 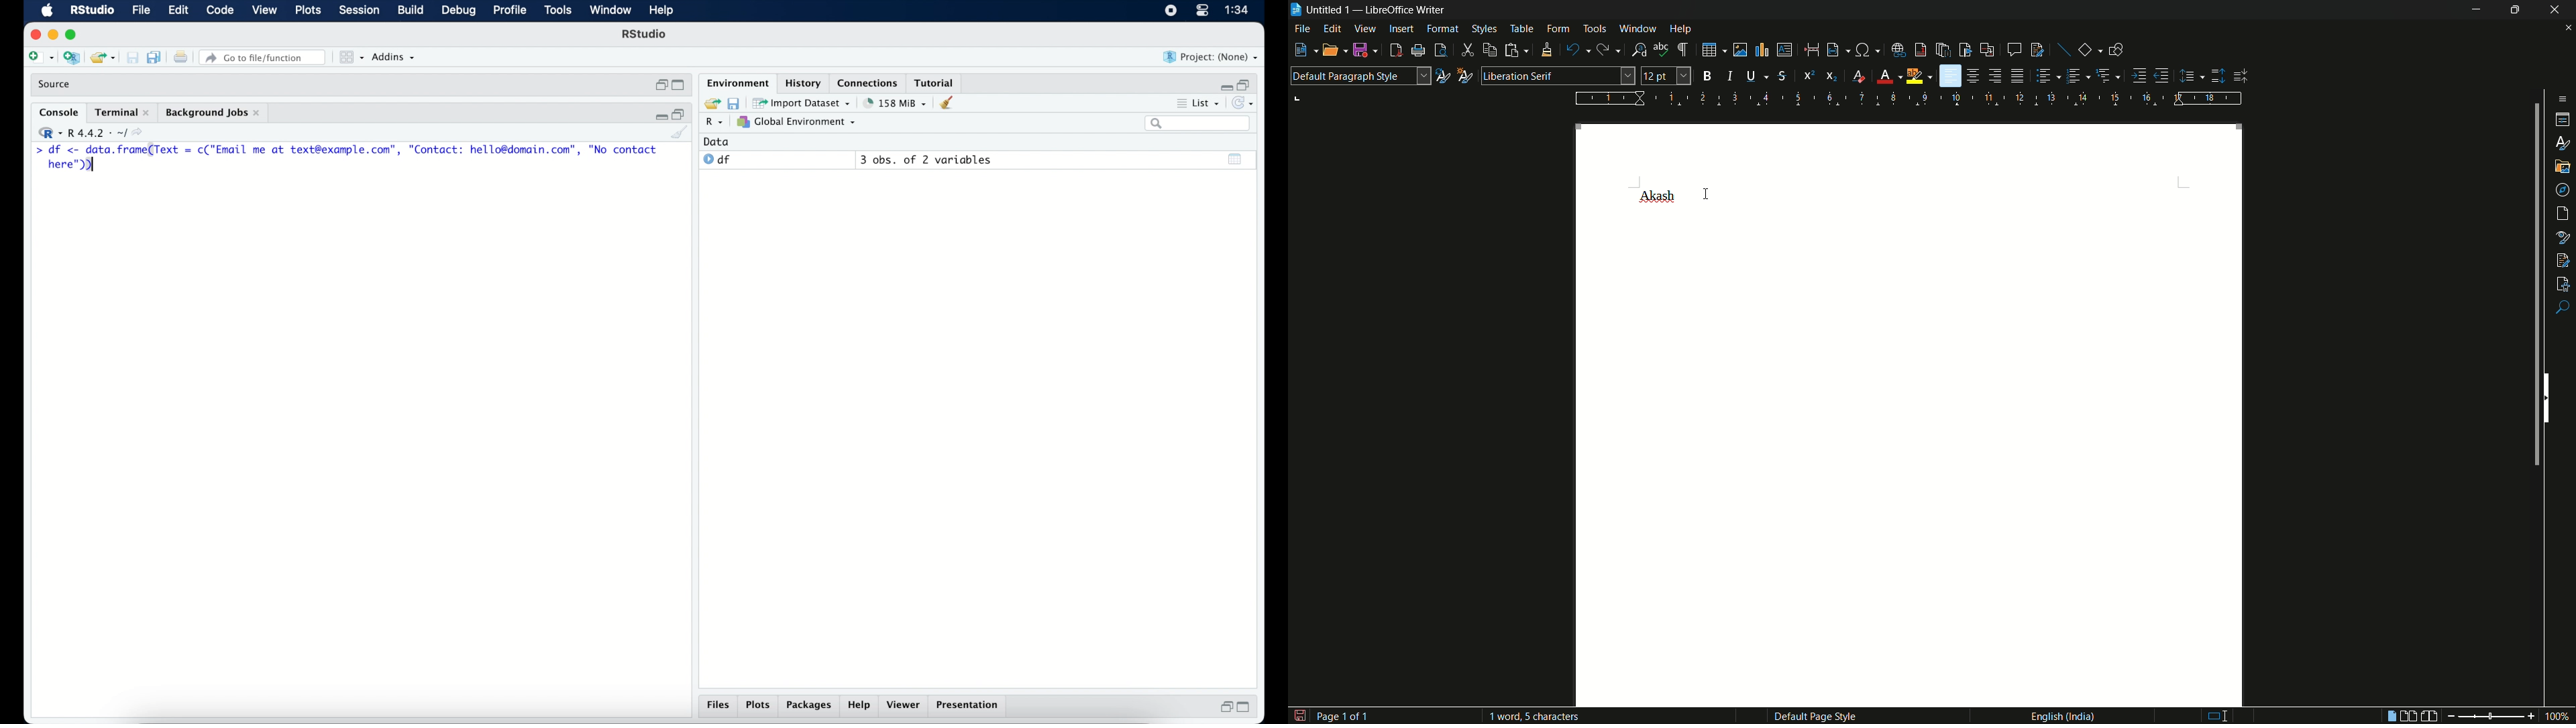 What do you see at coordinates (659, 85) in the screenshot?
I see `restore down` at bounding box center [659, 85].